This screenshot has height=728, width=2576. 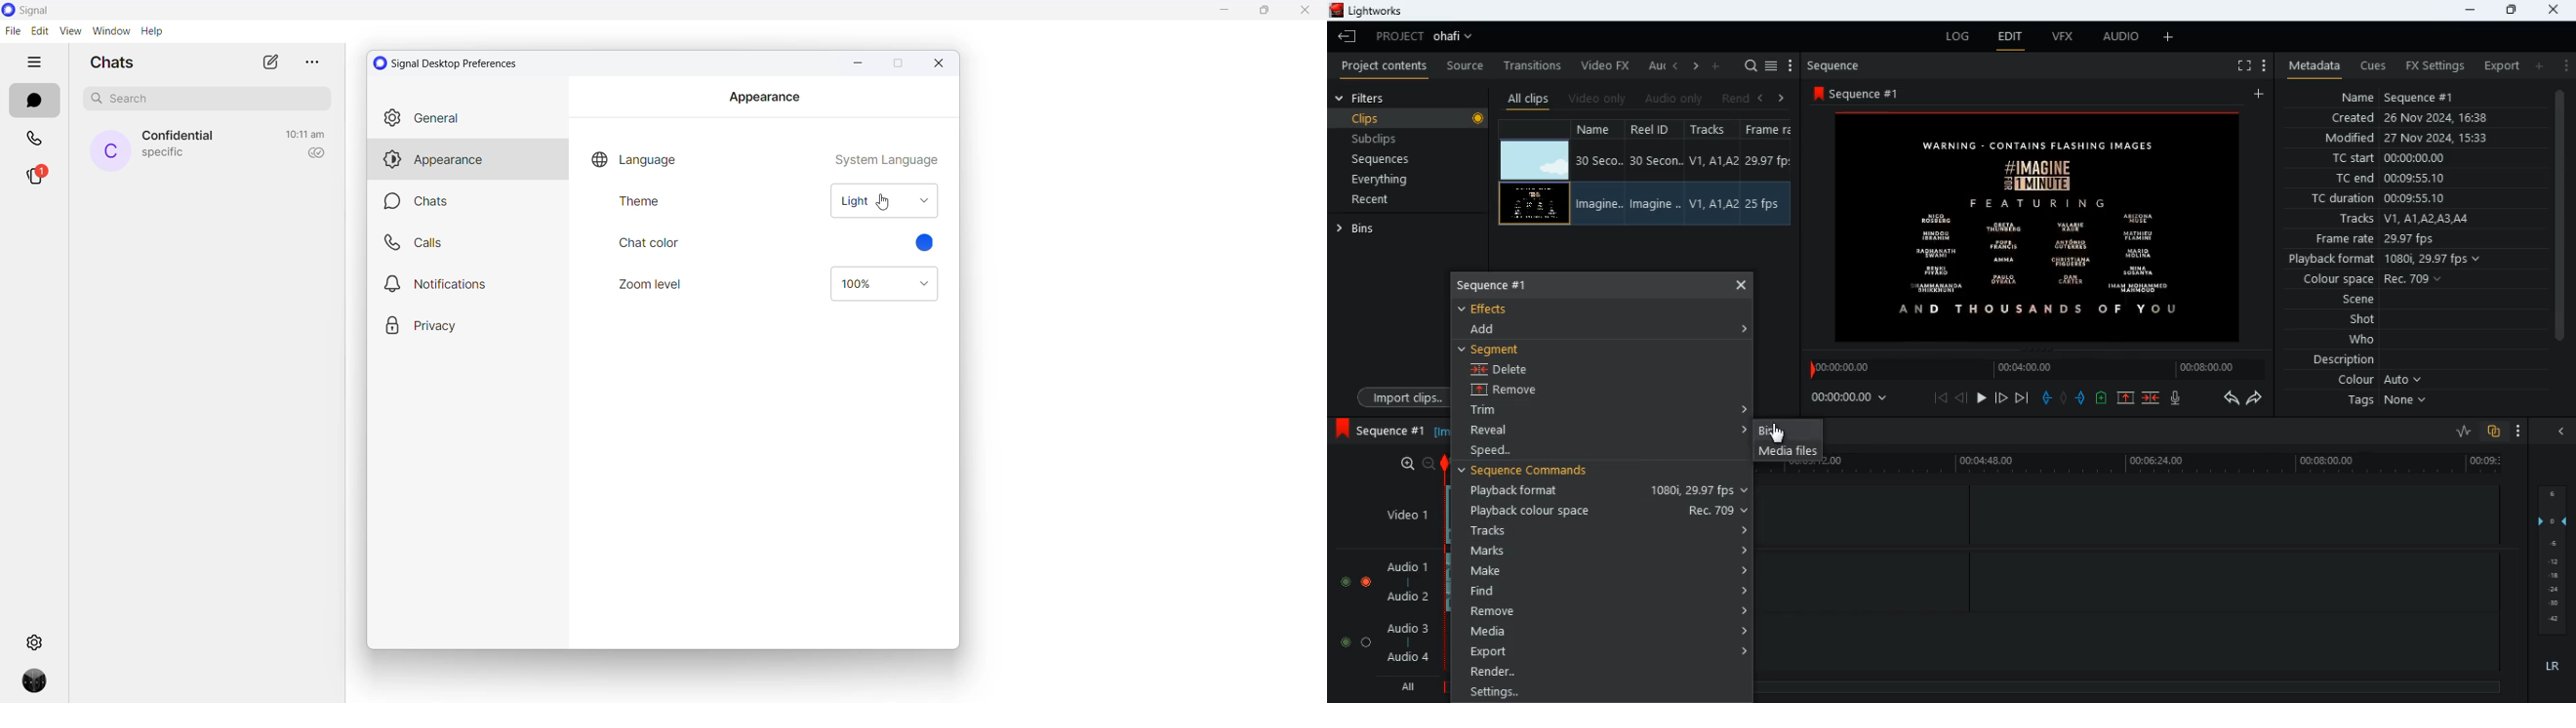 I want to click on time, so click(x=1853, y=398).